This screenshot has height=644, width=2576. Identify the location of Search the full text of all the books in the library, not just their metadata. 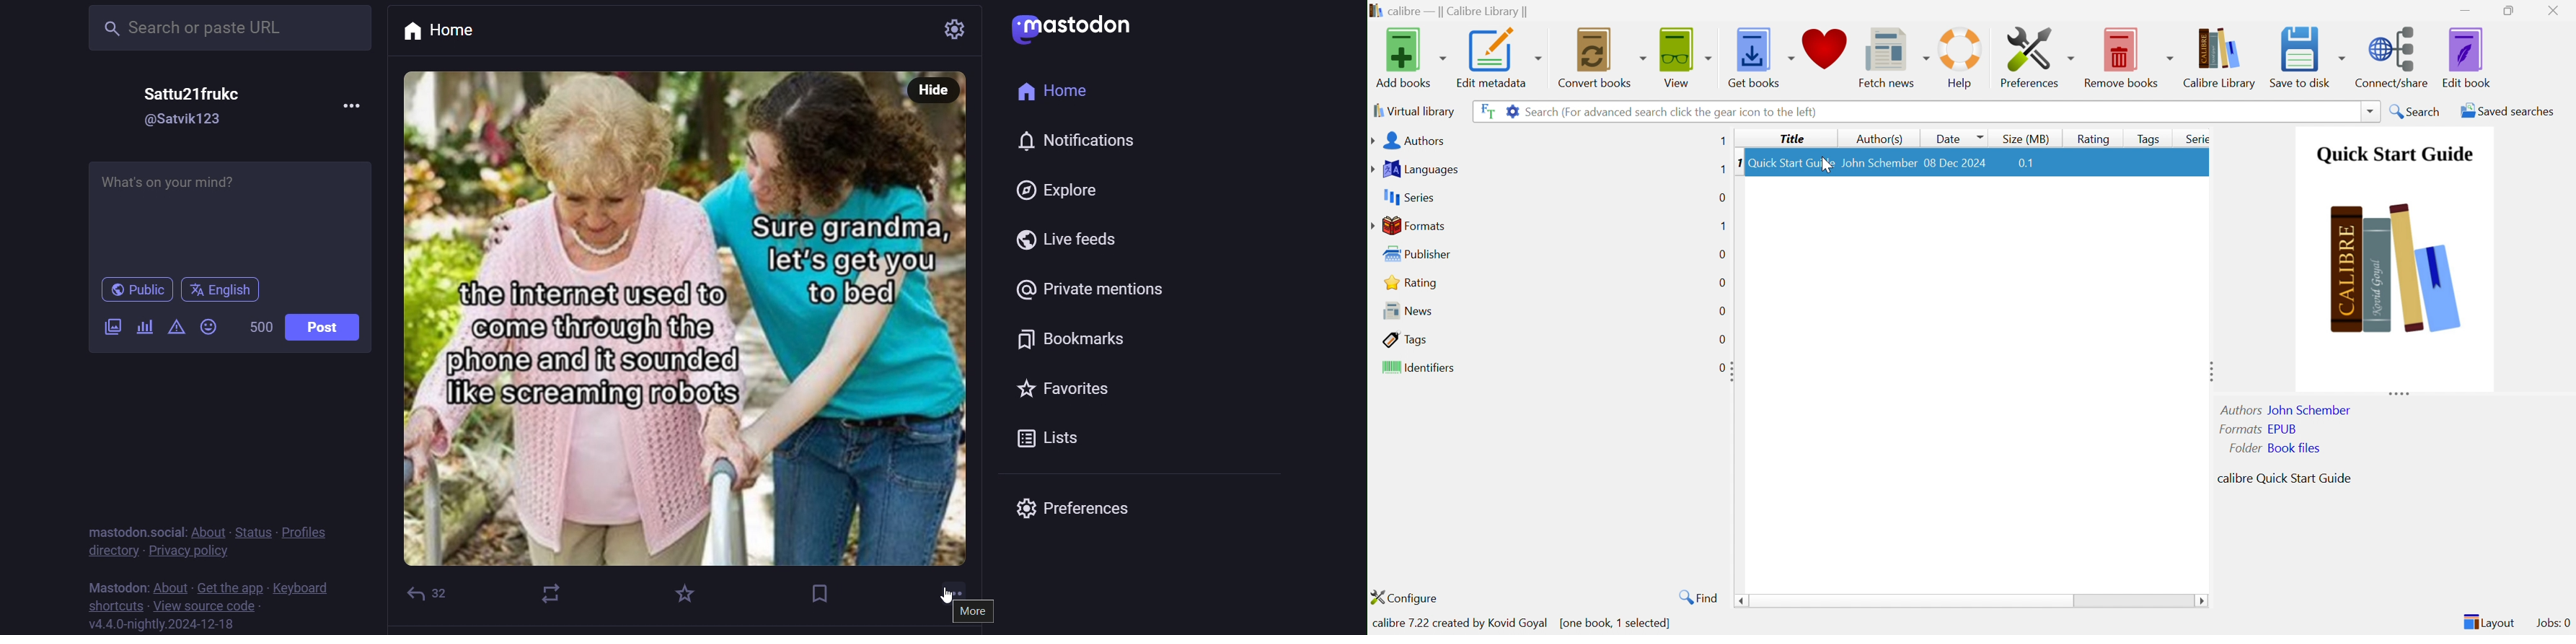
(1485, 109).